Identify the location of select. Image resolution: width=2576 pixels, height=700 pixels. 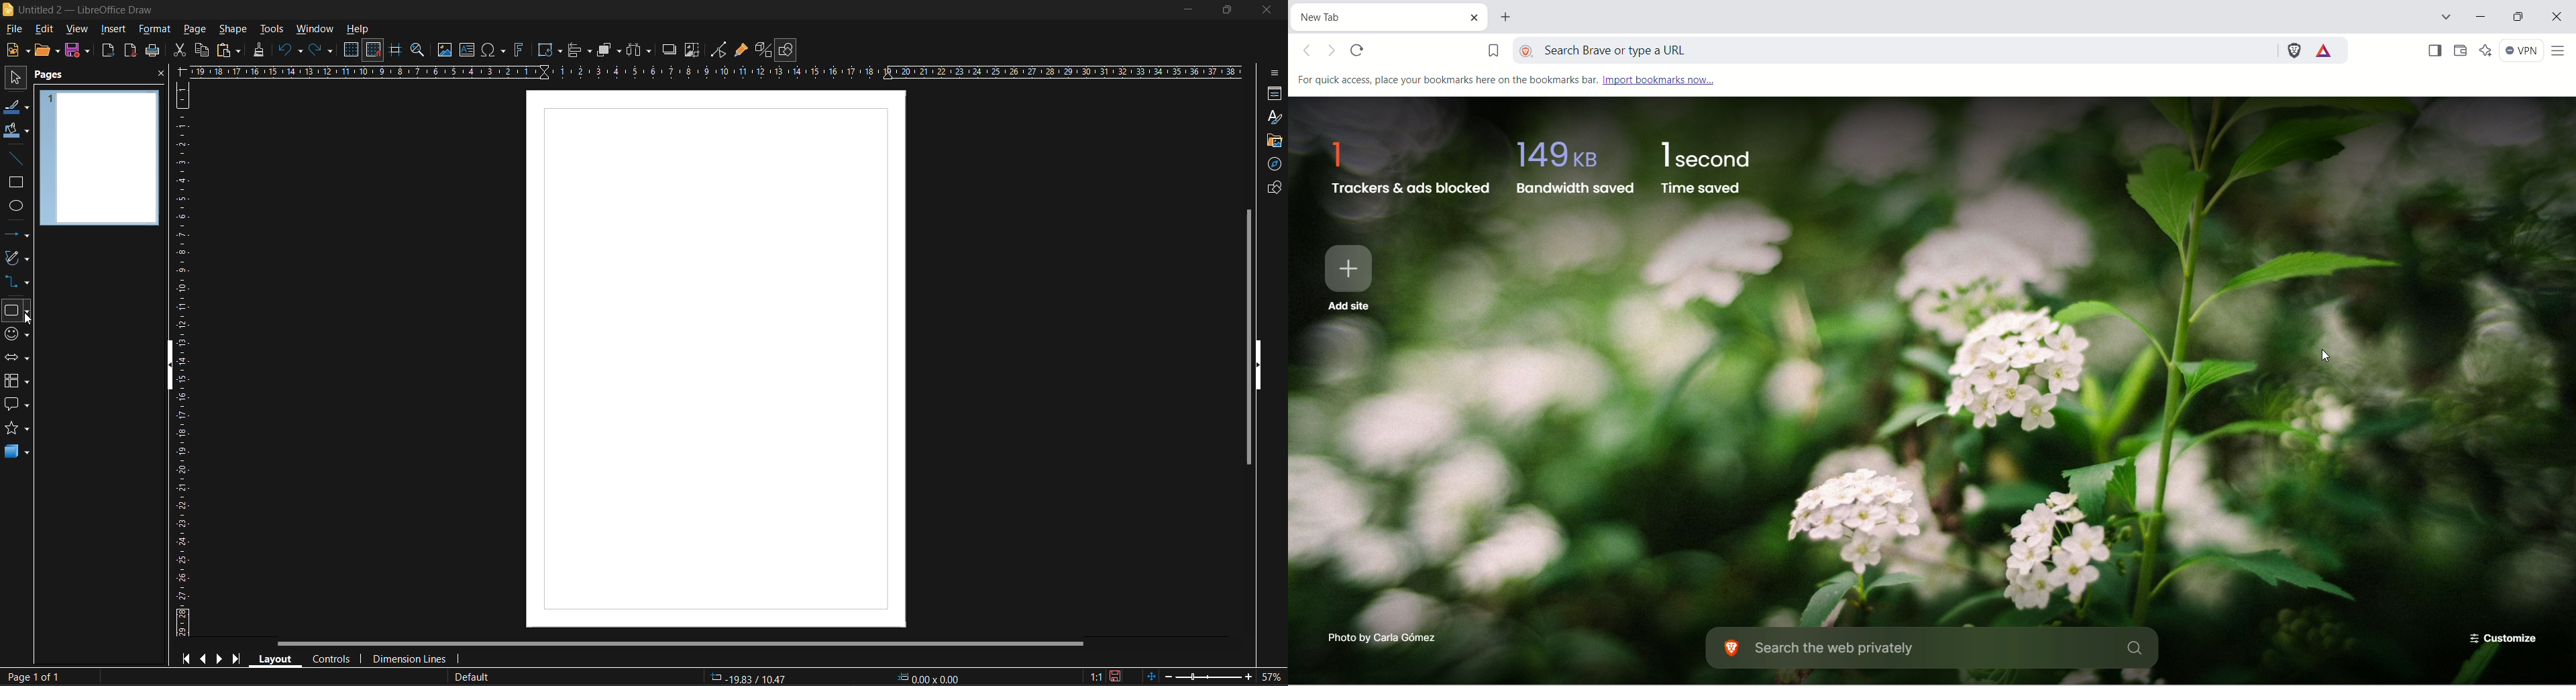
(15, 75).